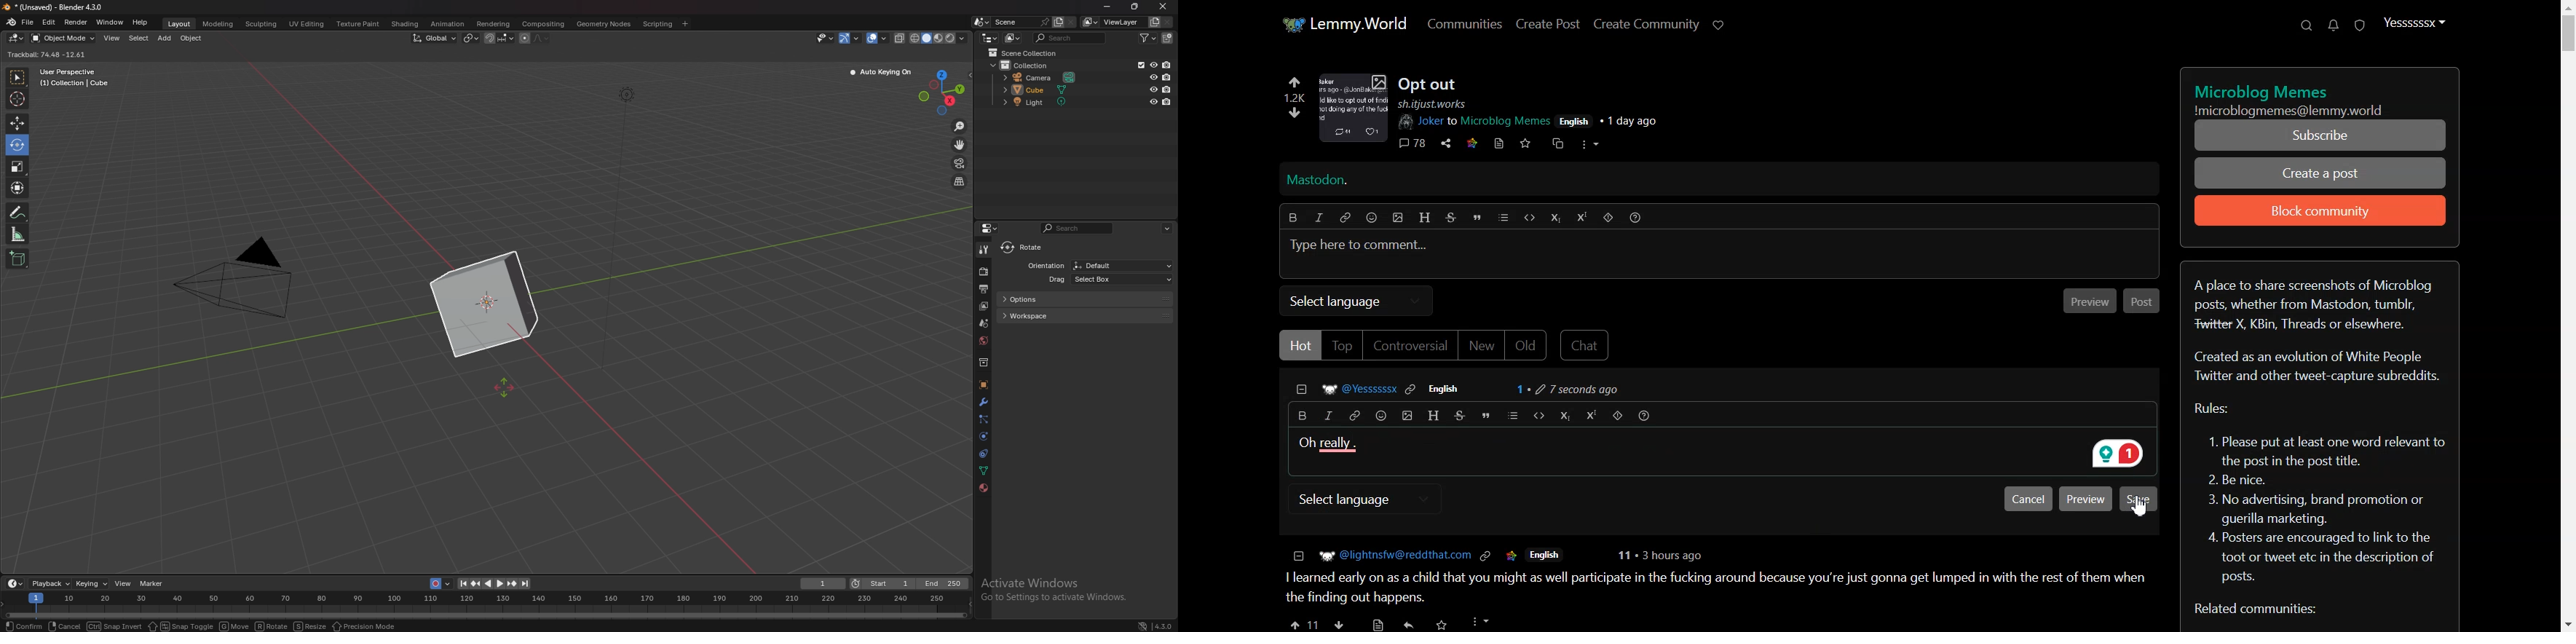  Describe the element at coordinates (984, 322) in the screenshot. I see `scene` at that location.